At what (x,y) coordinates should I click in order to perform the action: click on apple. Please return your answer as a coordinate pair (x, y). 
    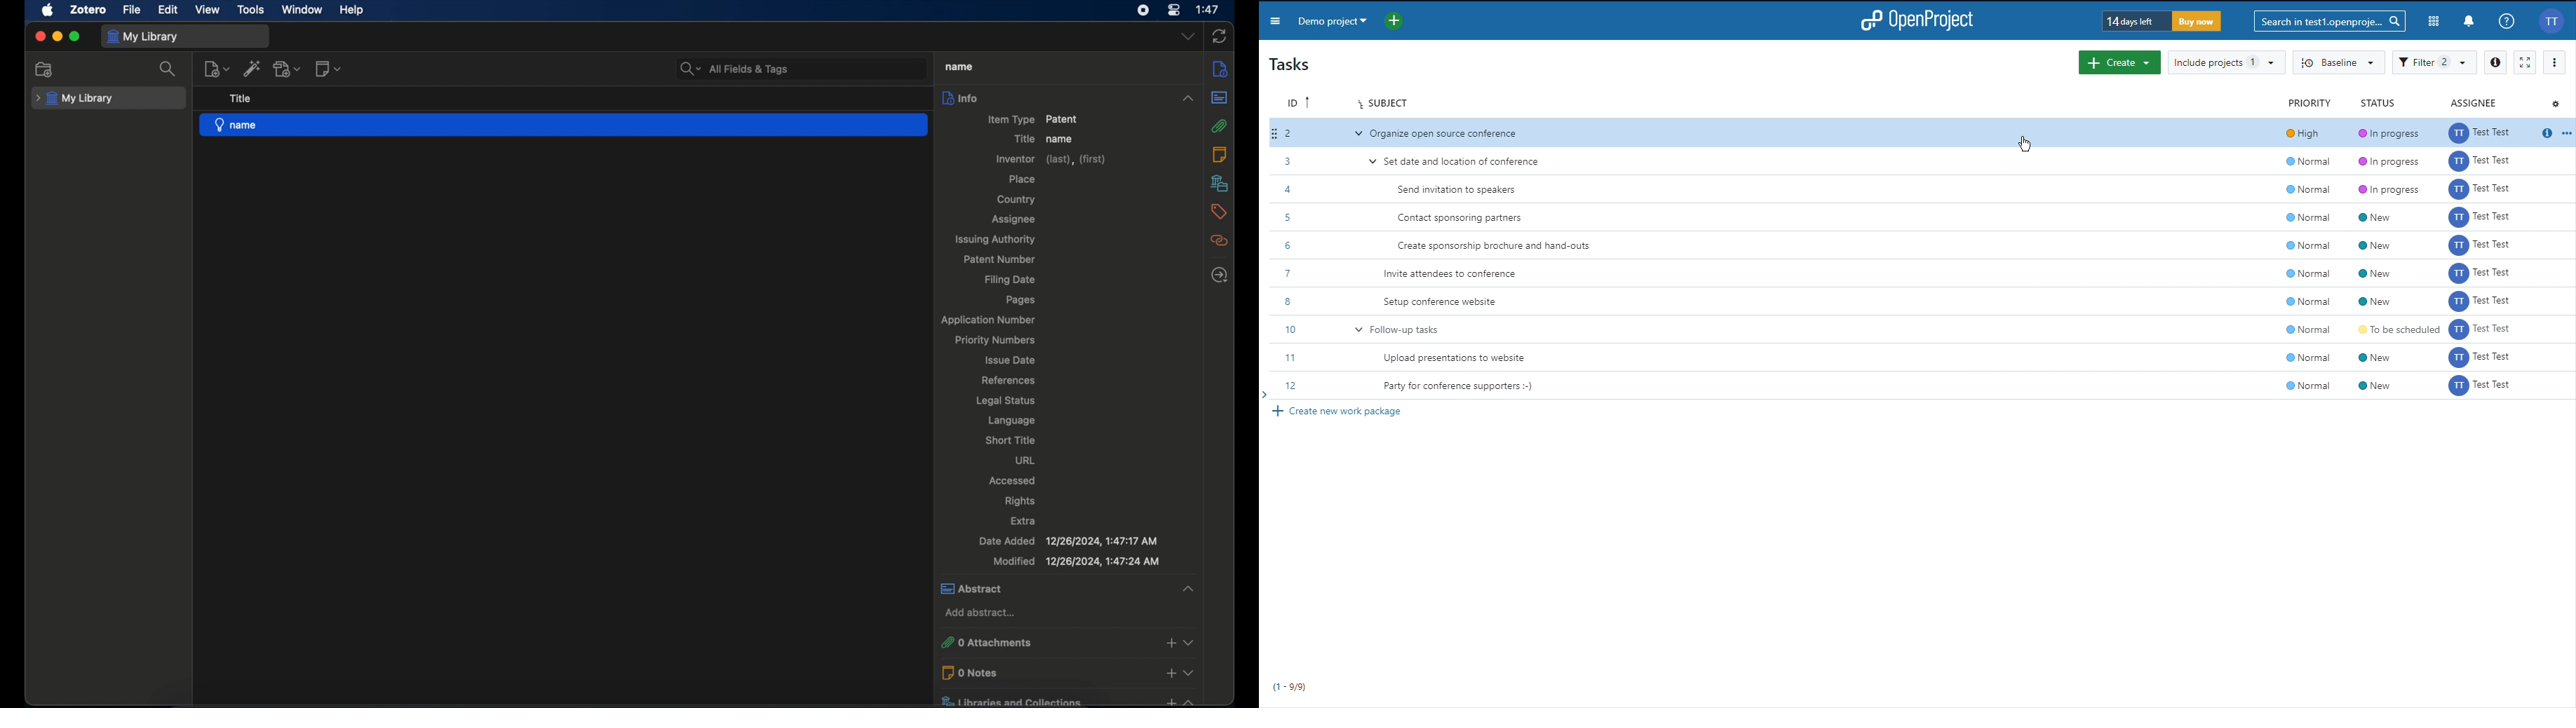
    Looking at the image, I should click on (47, 10).